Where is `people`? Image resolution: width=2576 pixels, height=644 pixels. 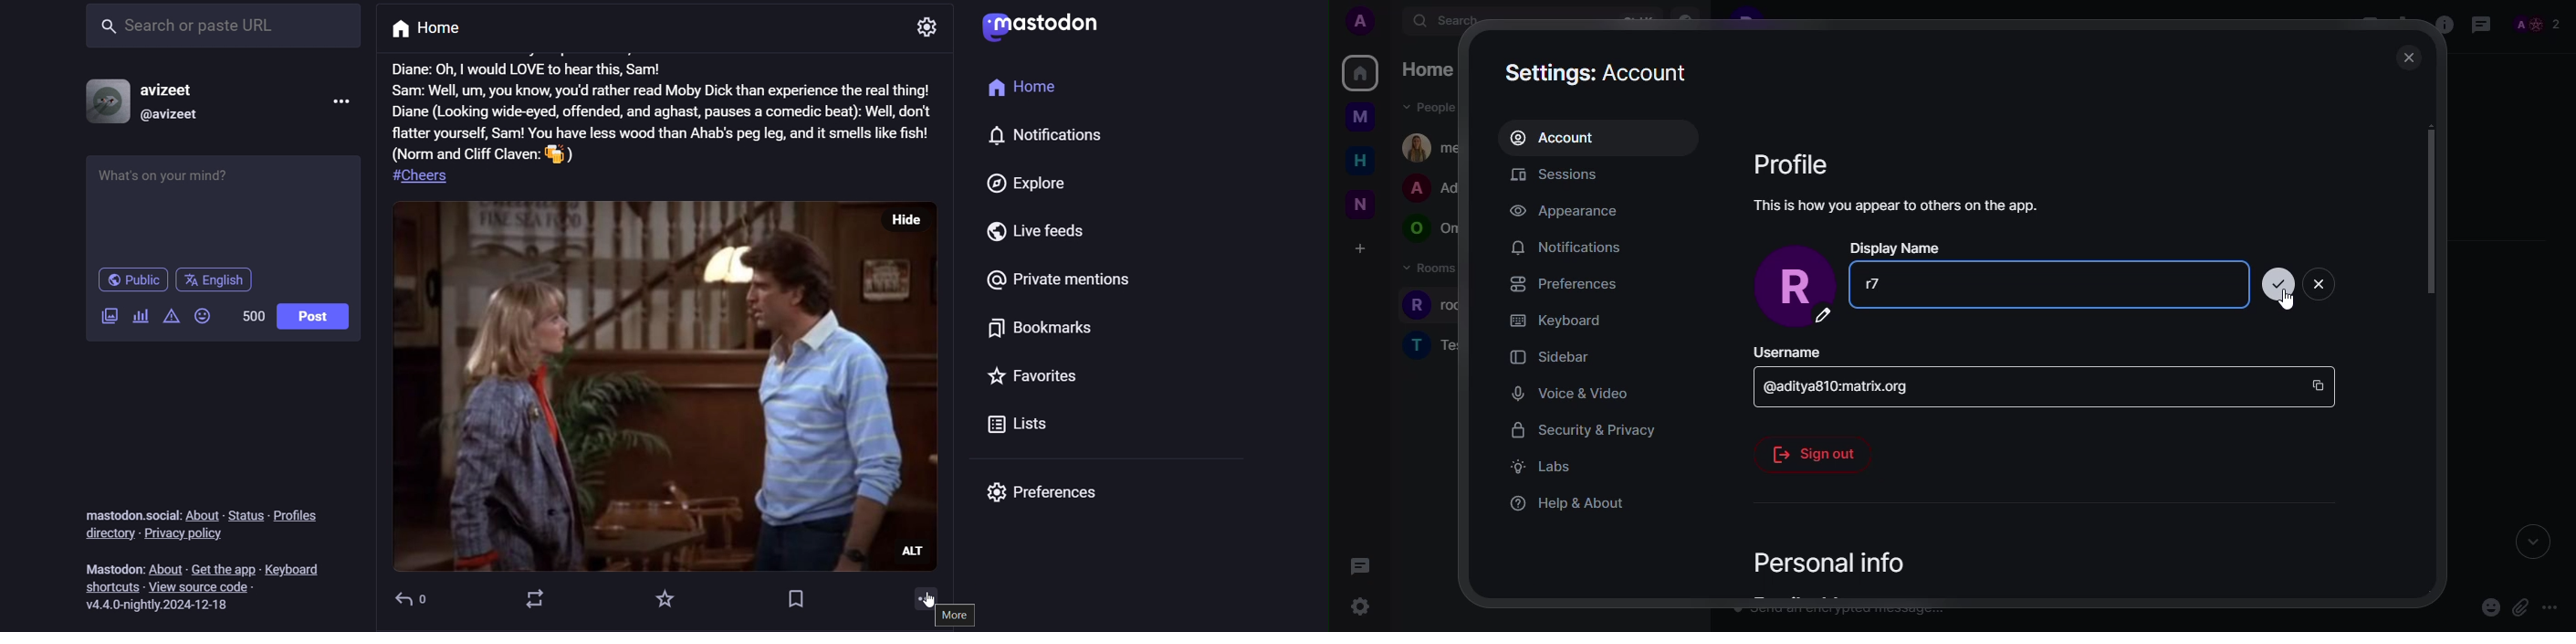
people is located at coordinates (1432, 145).